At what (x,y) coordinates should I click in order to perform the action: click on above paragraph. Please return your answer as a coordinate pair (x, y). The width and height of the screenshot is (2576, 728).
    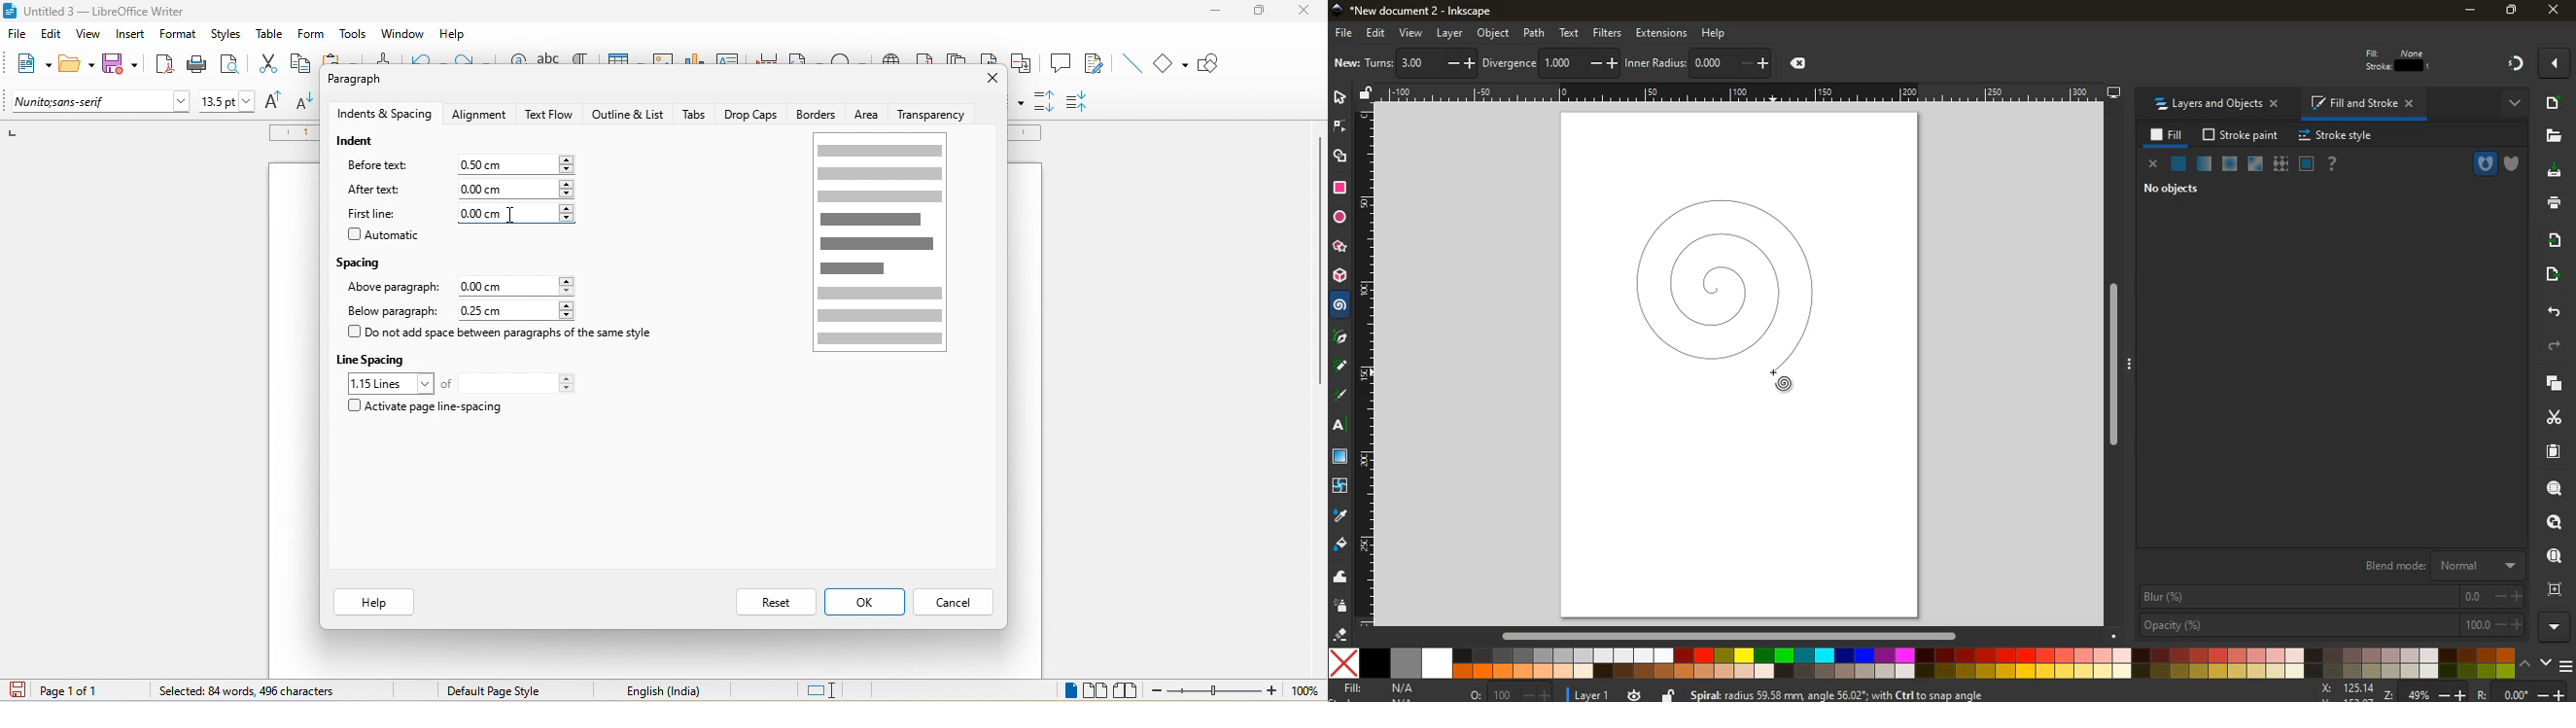
    Looking at the image, I should click on (393, 289).